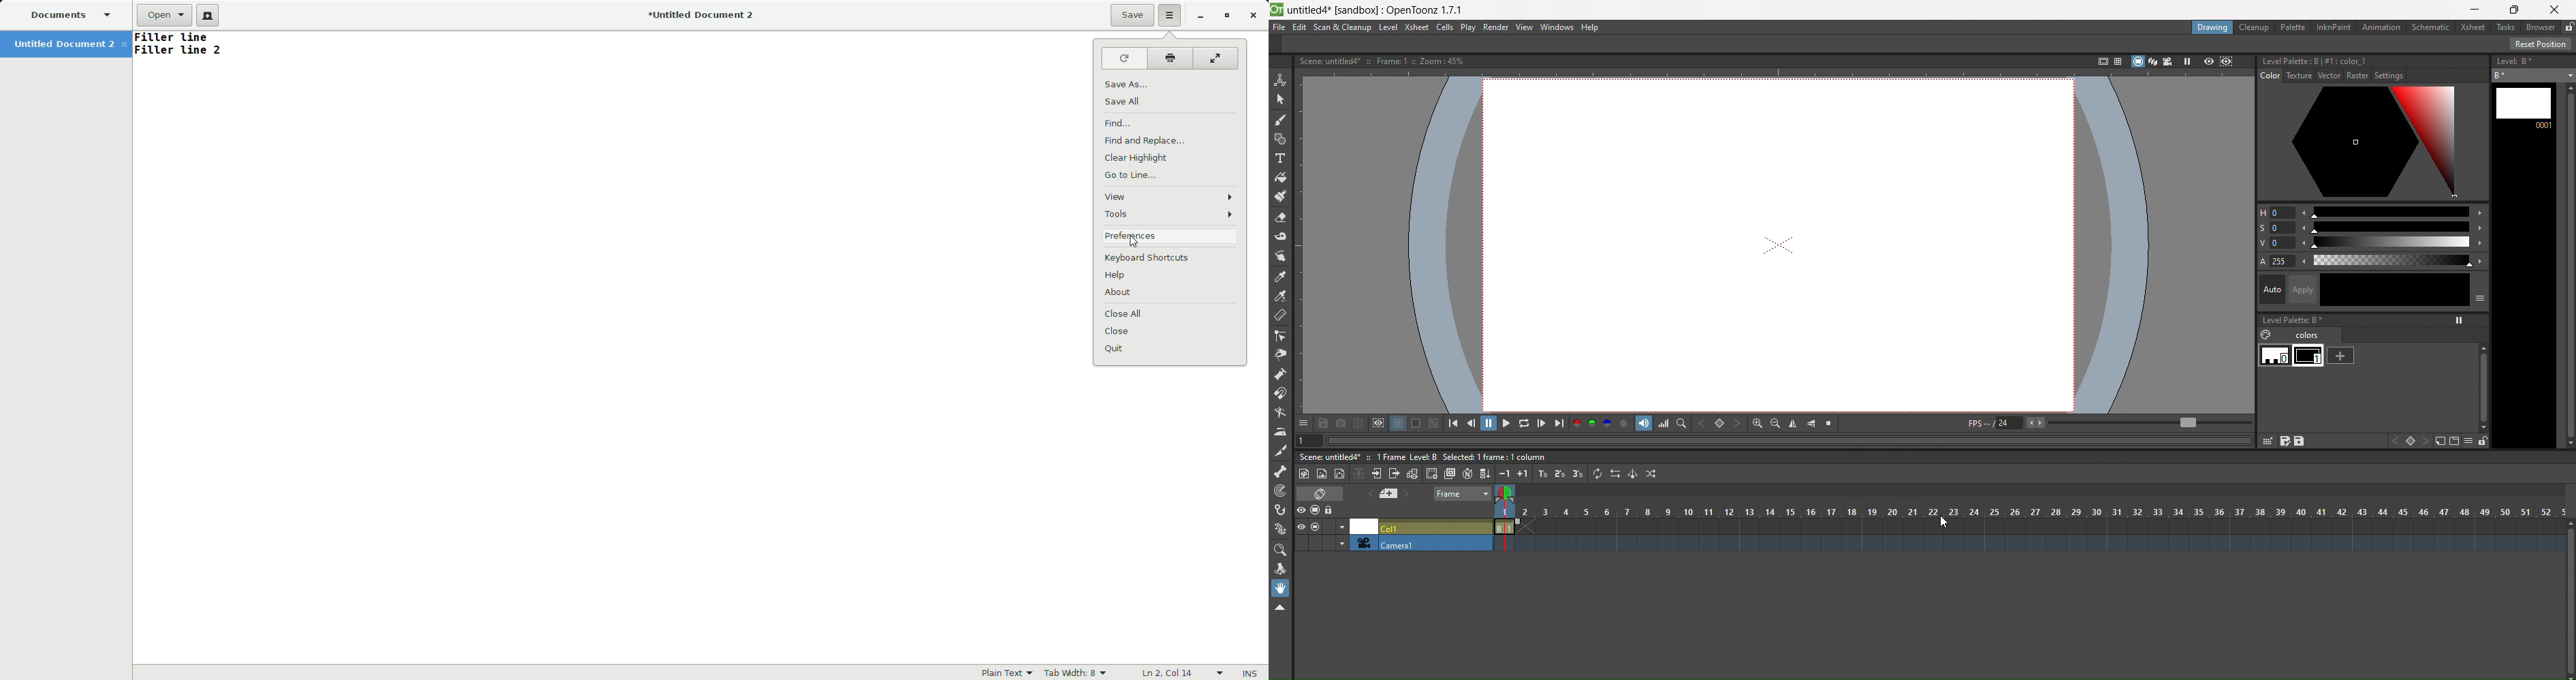 The width and height of the screenshot is (2576, 700). What do you see at coordinates (1280, 315) in the screenshot?
I see `ruler tool` at bounding box center [1280, 315].